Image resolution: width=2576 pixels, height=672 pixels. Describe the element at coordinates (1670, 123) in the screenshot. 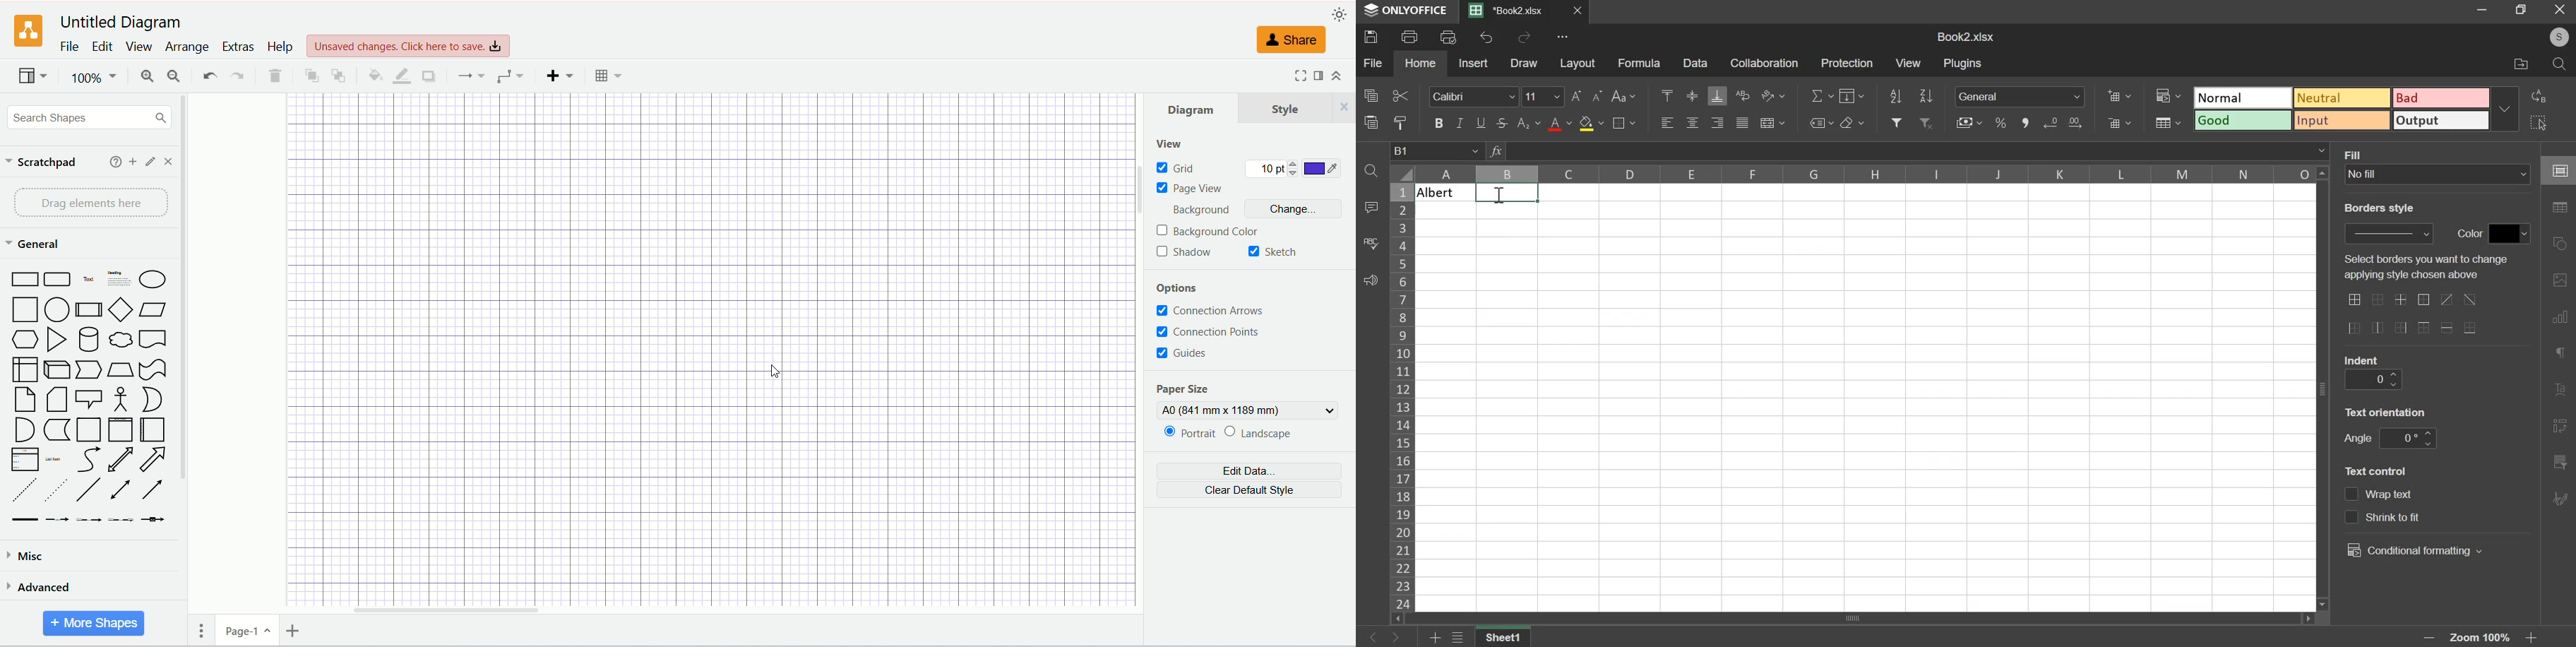

I see `align left` at that location.